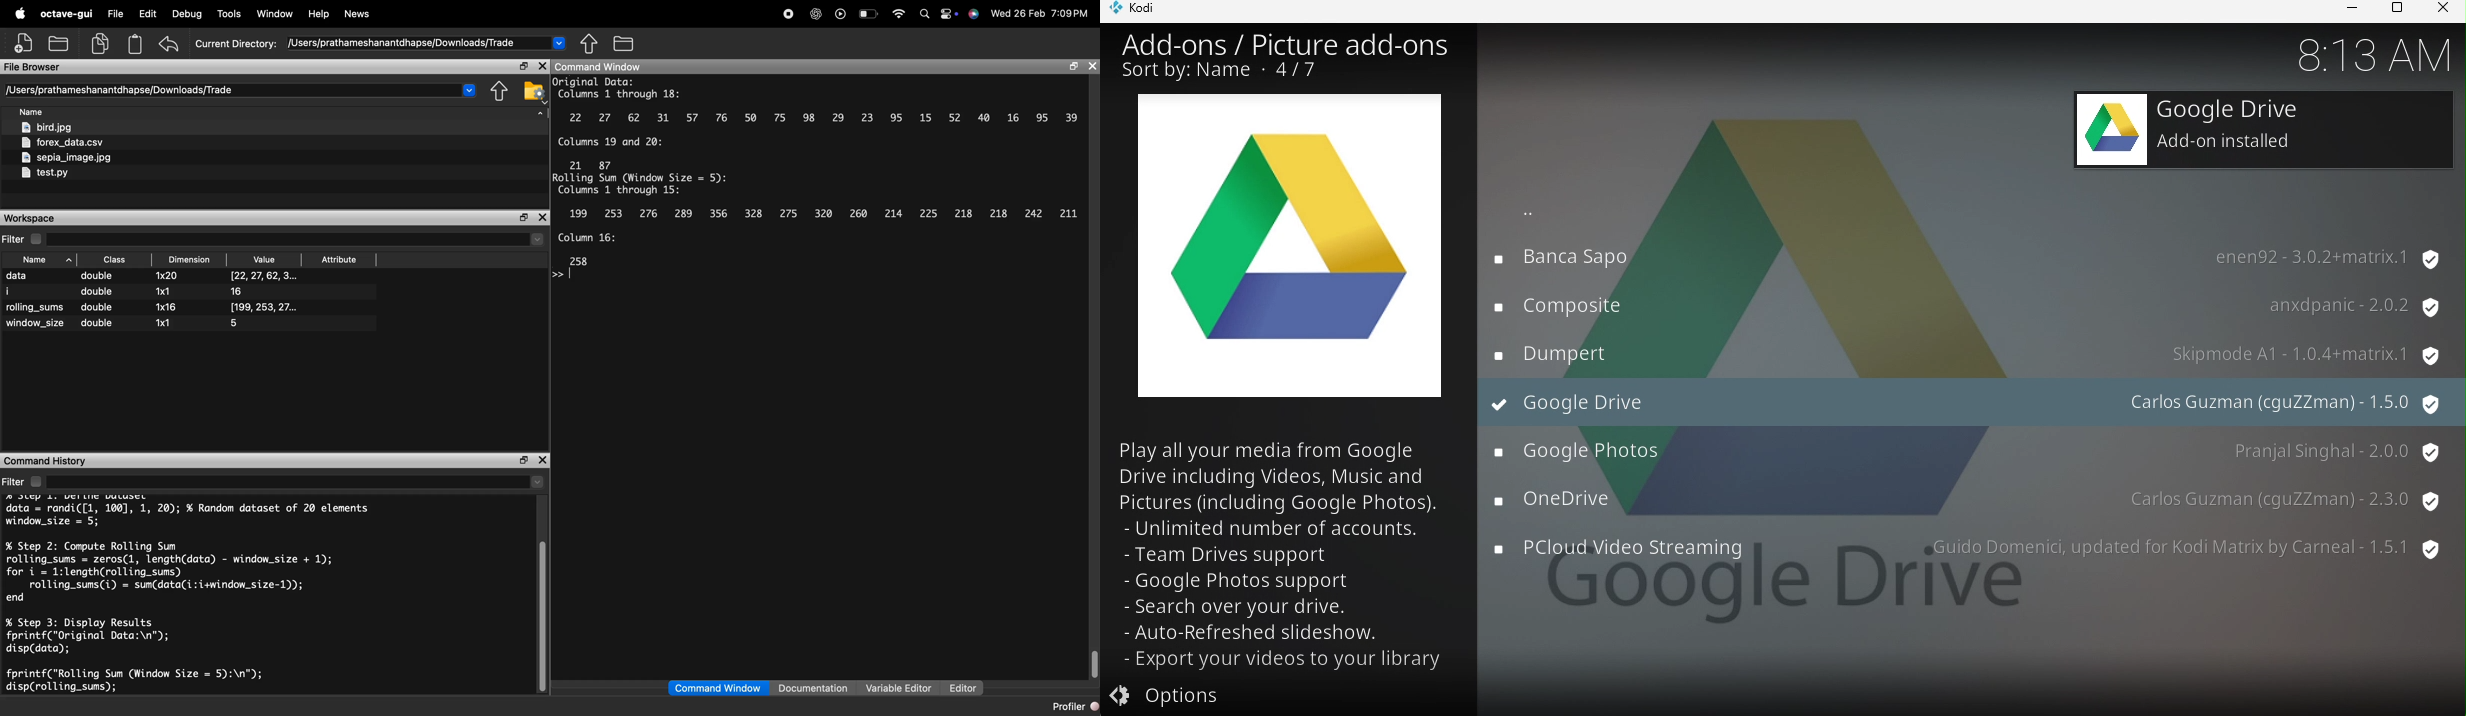 This screenshot has height=728, width=2492. Describe the element at coordinates (262, 259) in the screenshot. I see `sort by value` at that location.